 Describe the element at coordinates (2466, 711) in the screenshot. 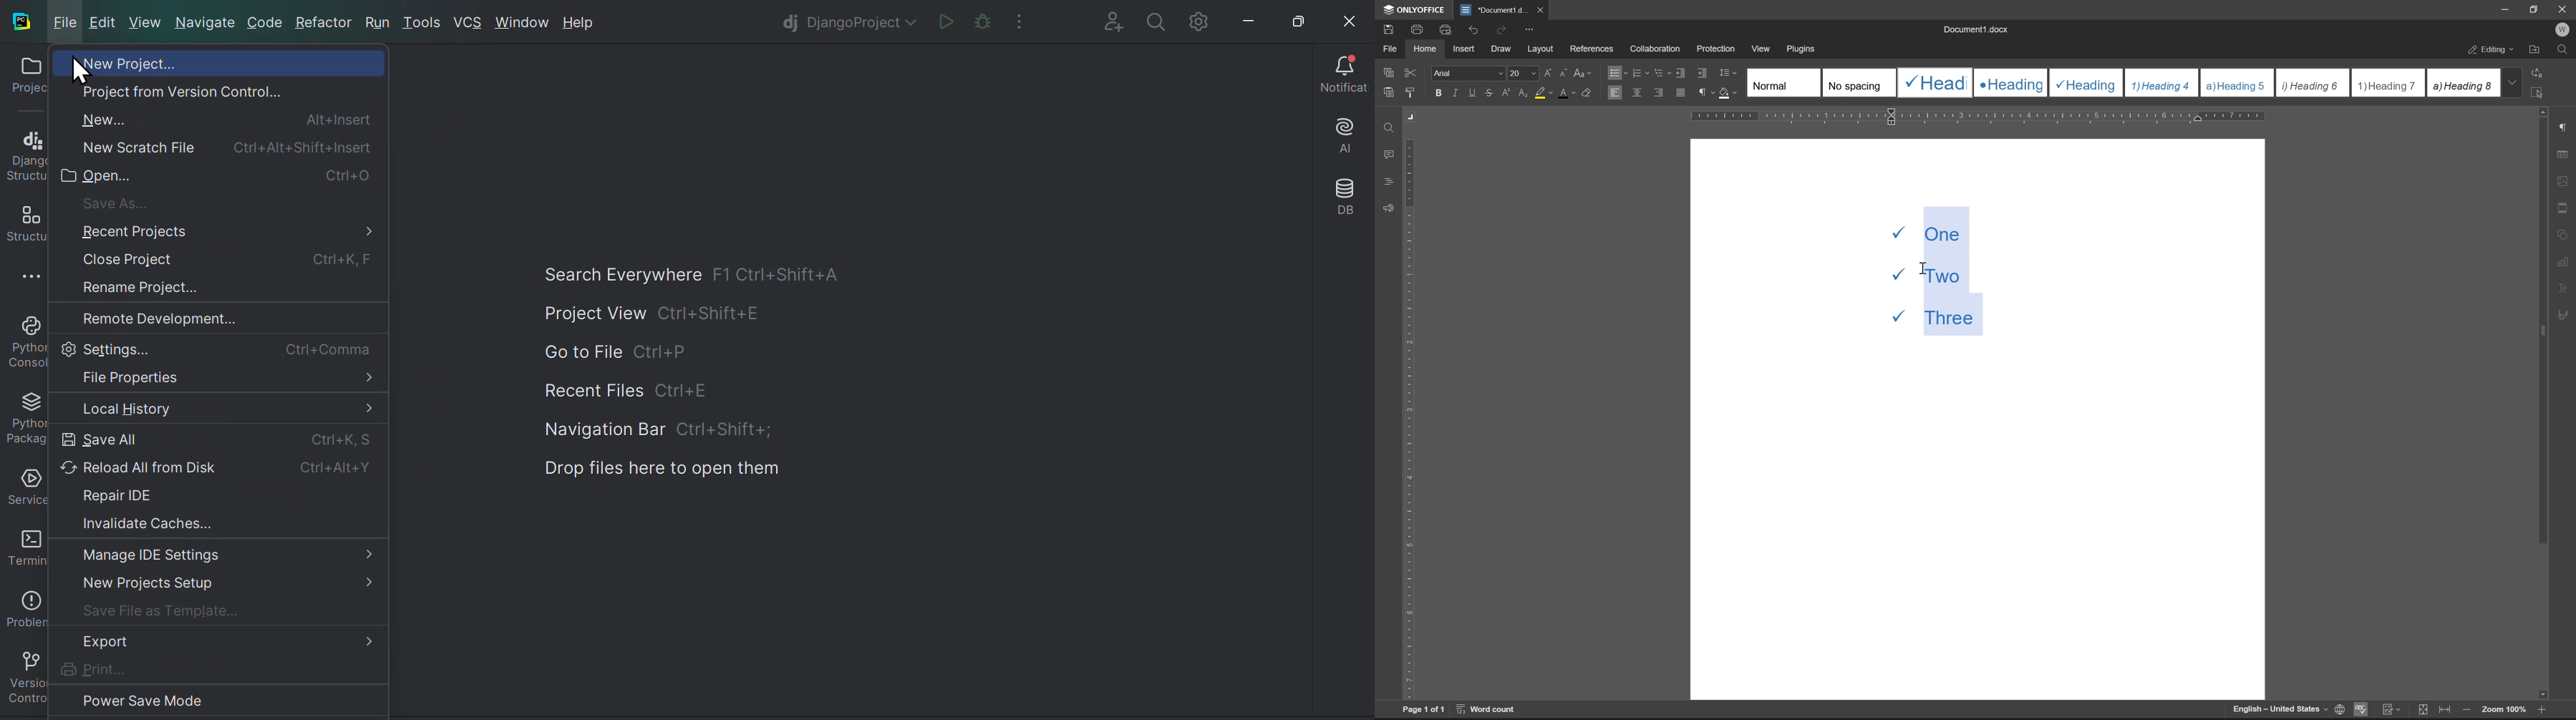

I see `zoom out` at that location.